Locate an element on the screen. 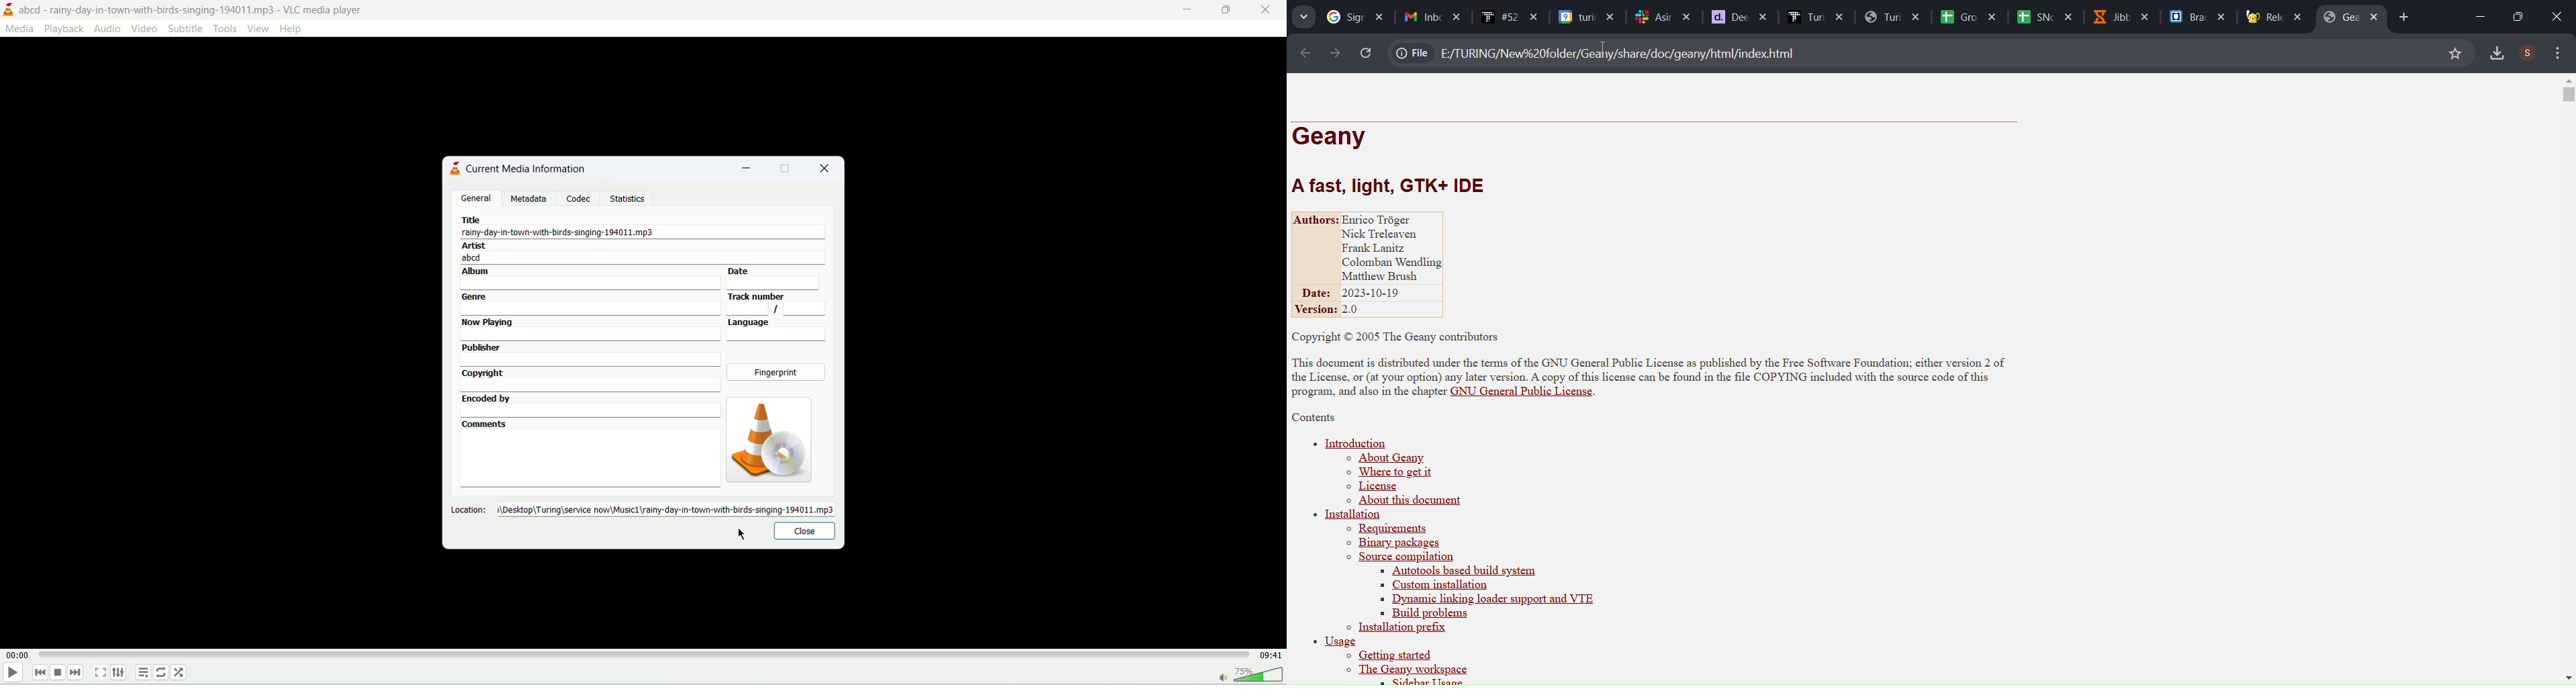 The width and height of the screenshot is (2576, 700). close is located at coordinates (1265, 11).